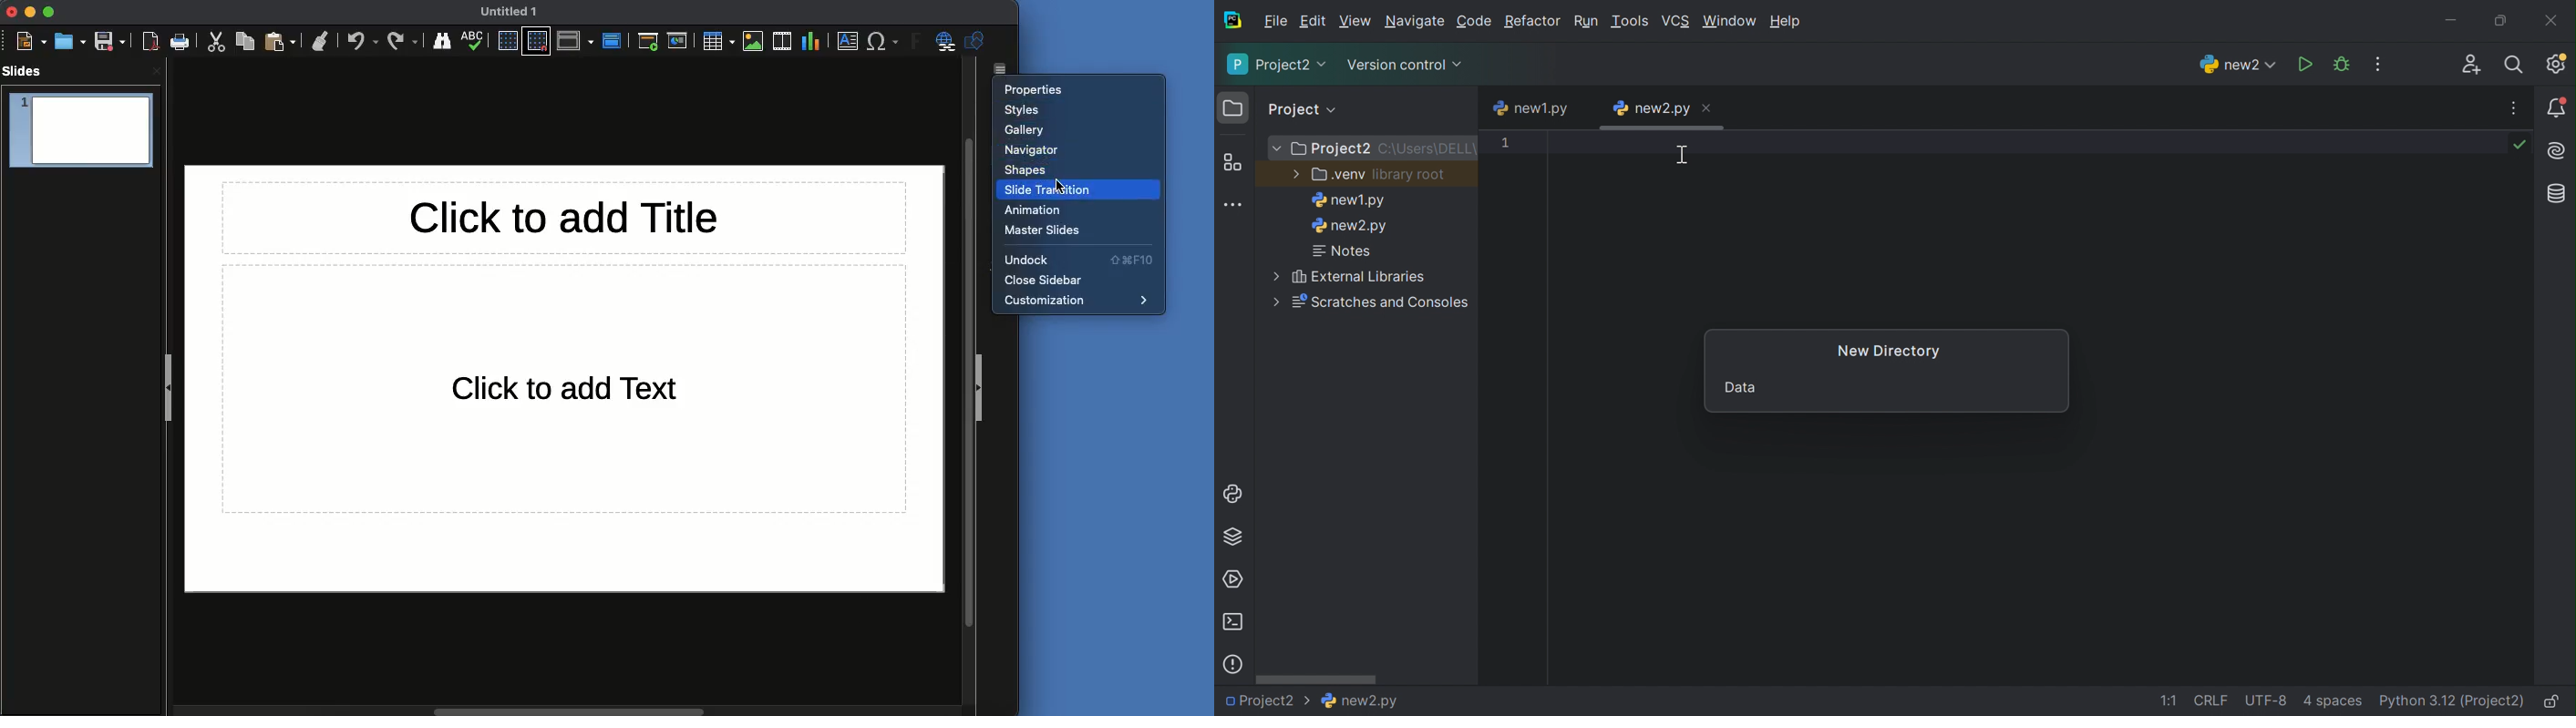 Image resolution: width=2576 pixels, height=728 pixels. What do you see at coordinates (1333, 150) in the screenshot?
I see `Project 2` at bounding box center [1333, 150].